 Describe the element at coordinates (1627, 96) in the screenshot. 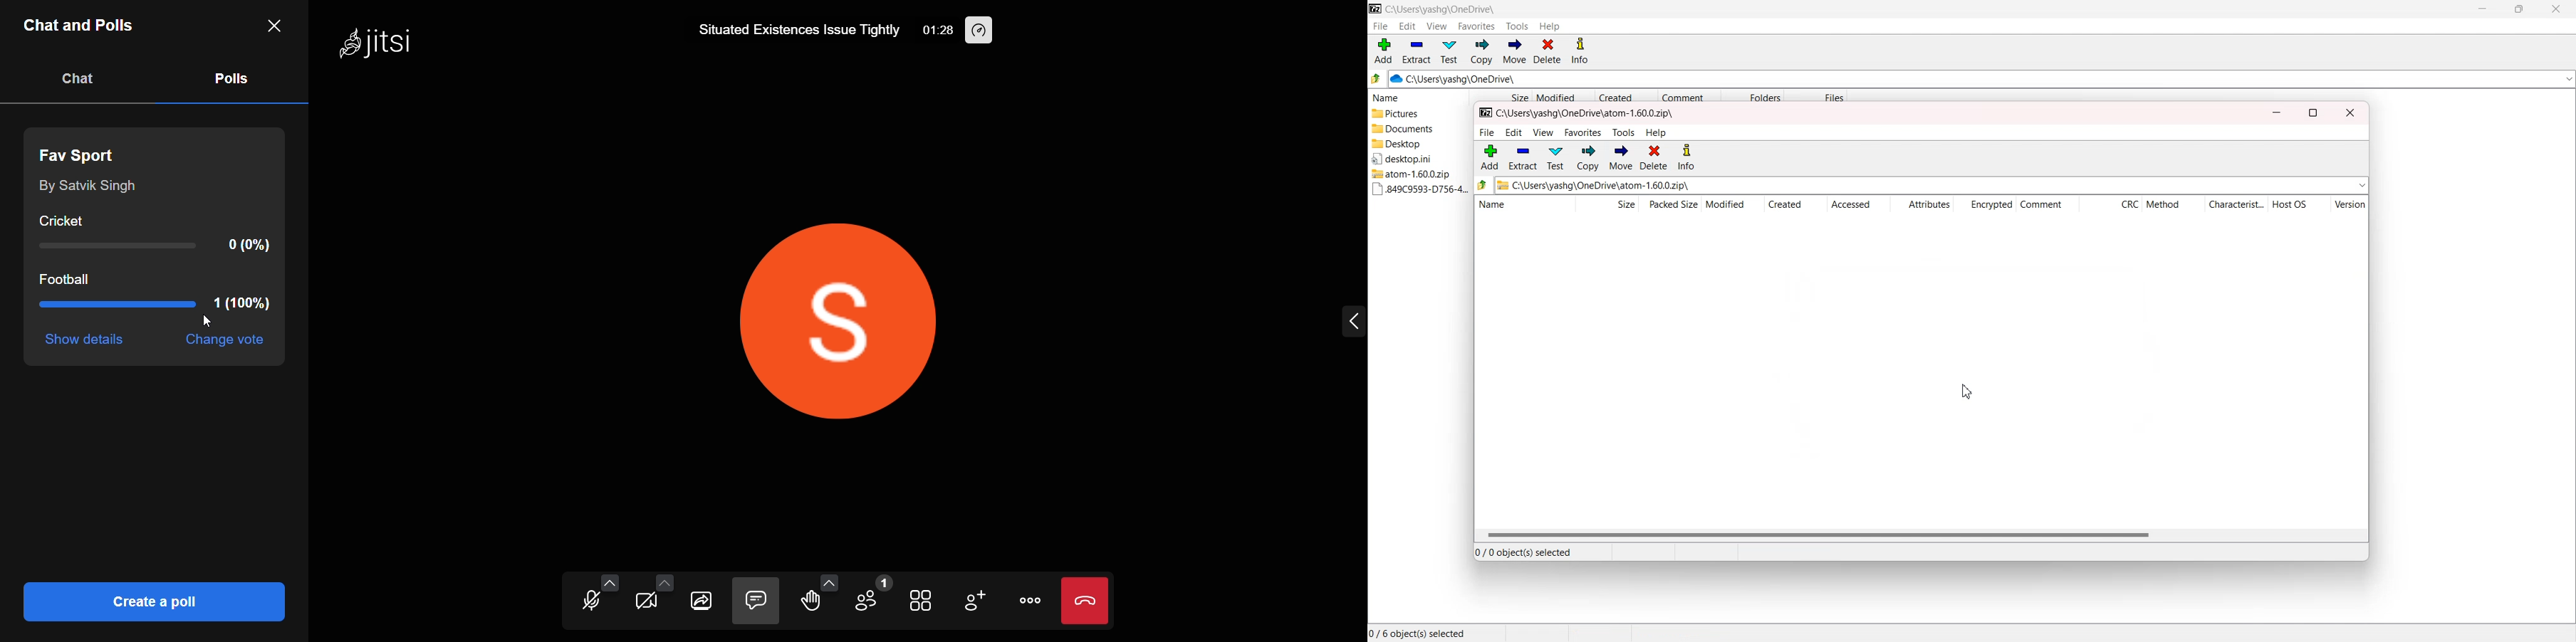

I see `Created Date` at that location.